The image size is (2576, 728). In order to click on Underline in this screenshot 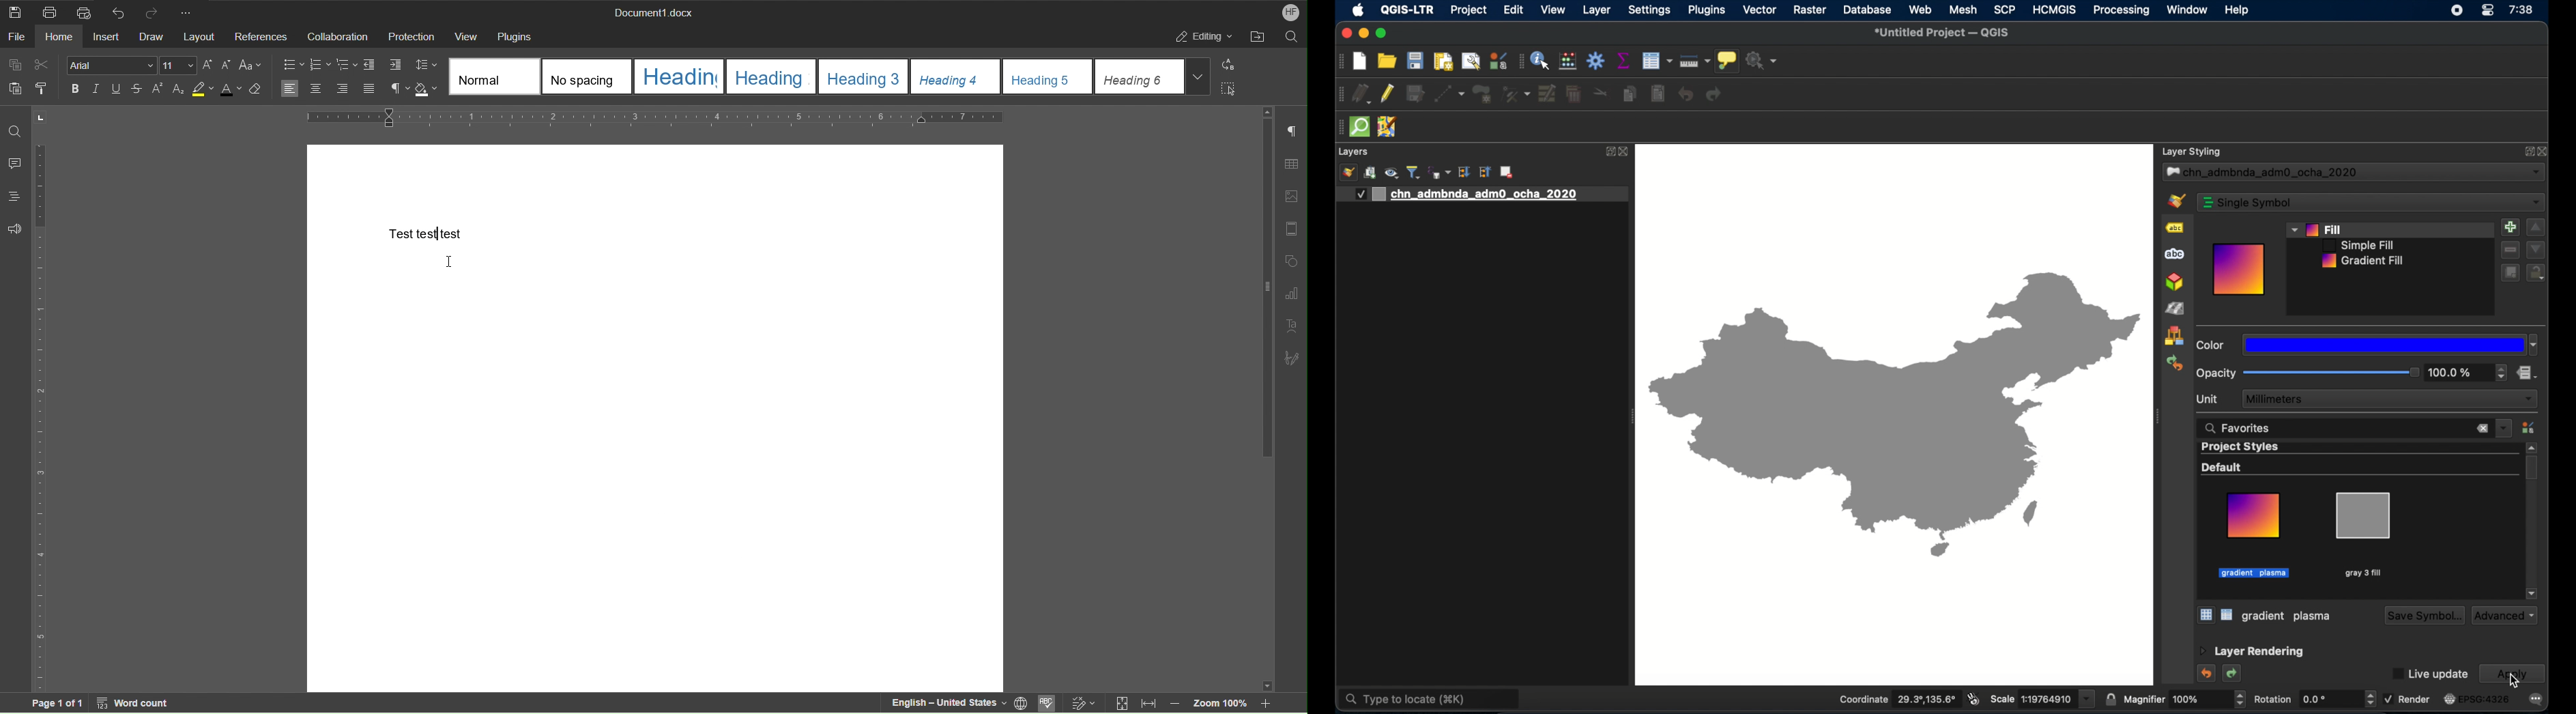, I will do `click(119, 89)`.